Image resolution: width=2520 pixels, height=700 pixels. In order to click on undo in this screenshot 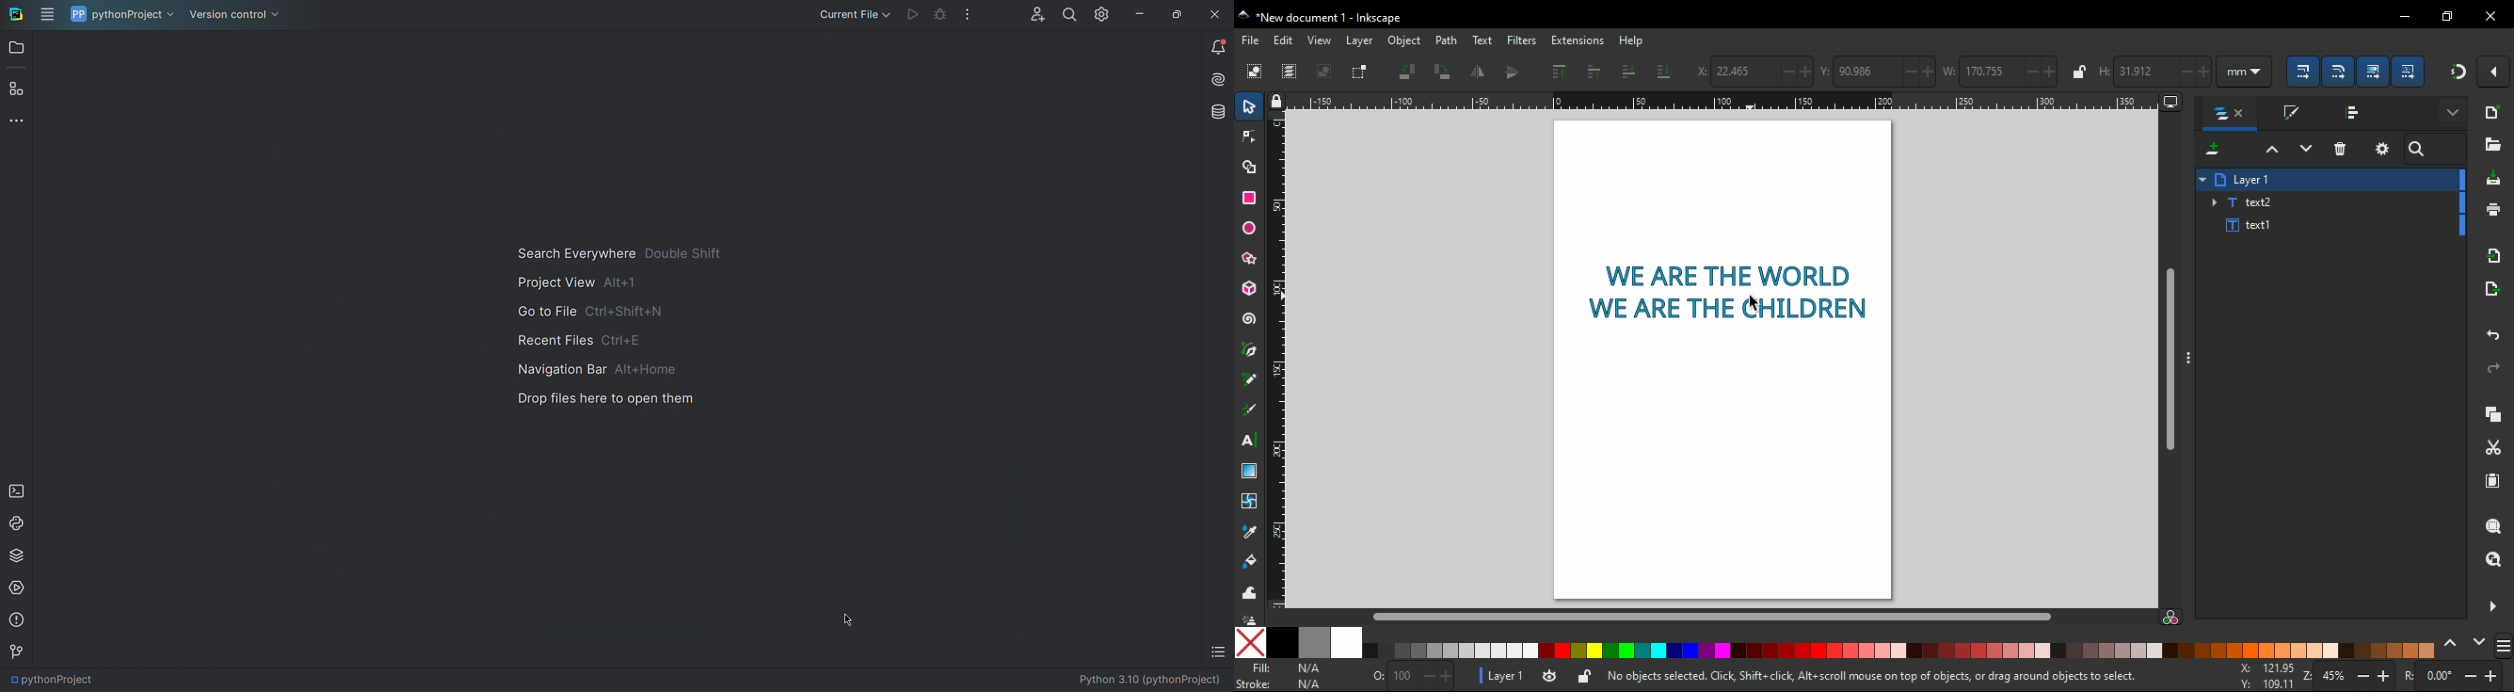, I will do `click(2492, 335)`.